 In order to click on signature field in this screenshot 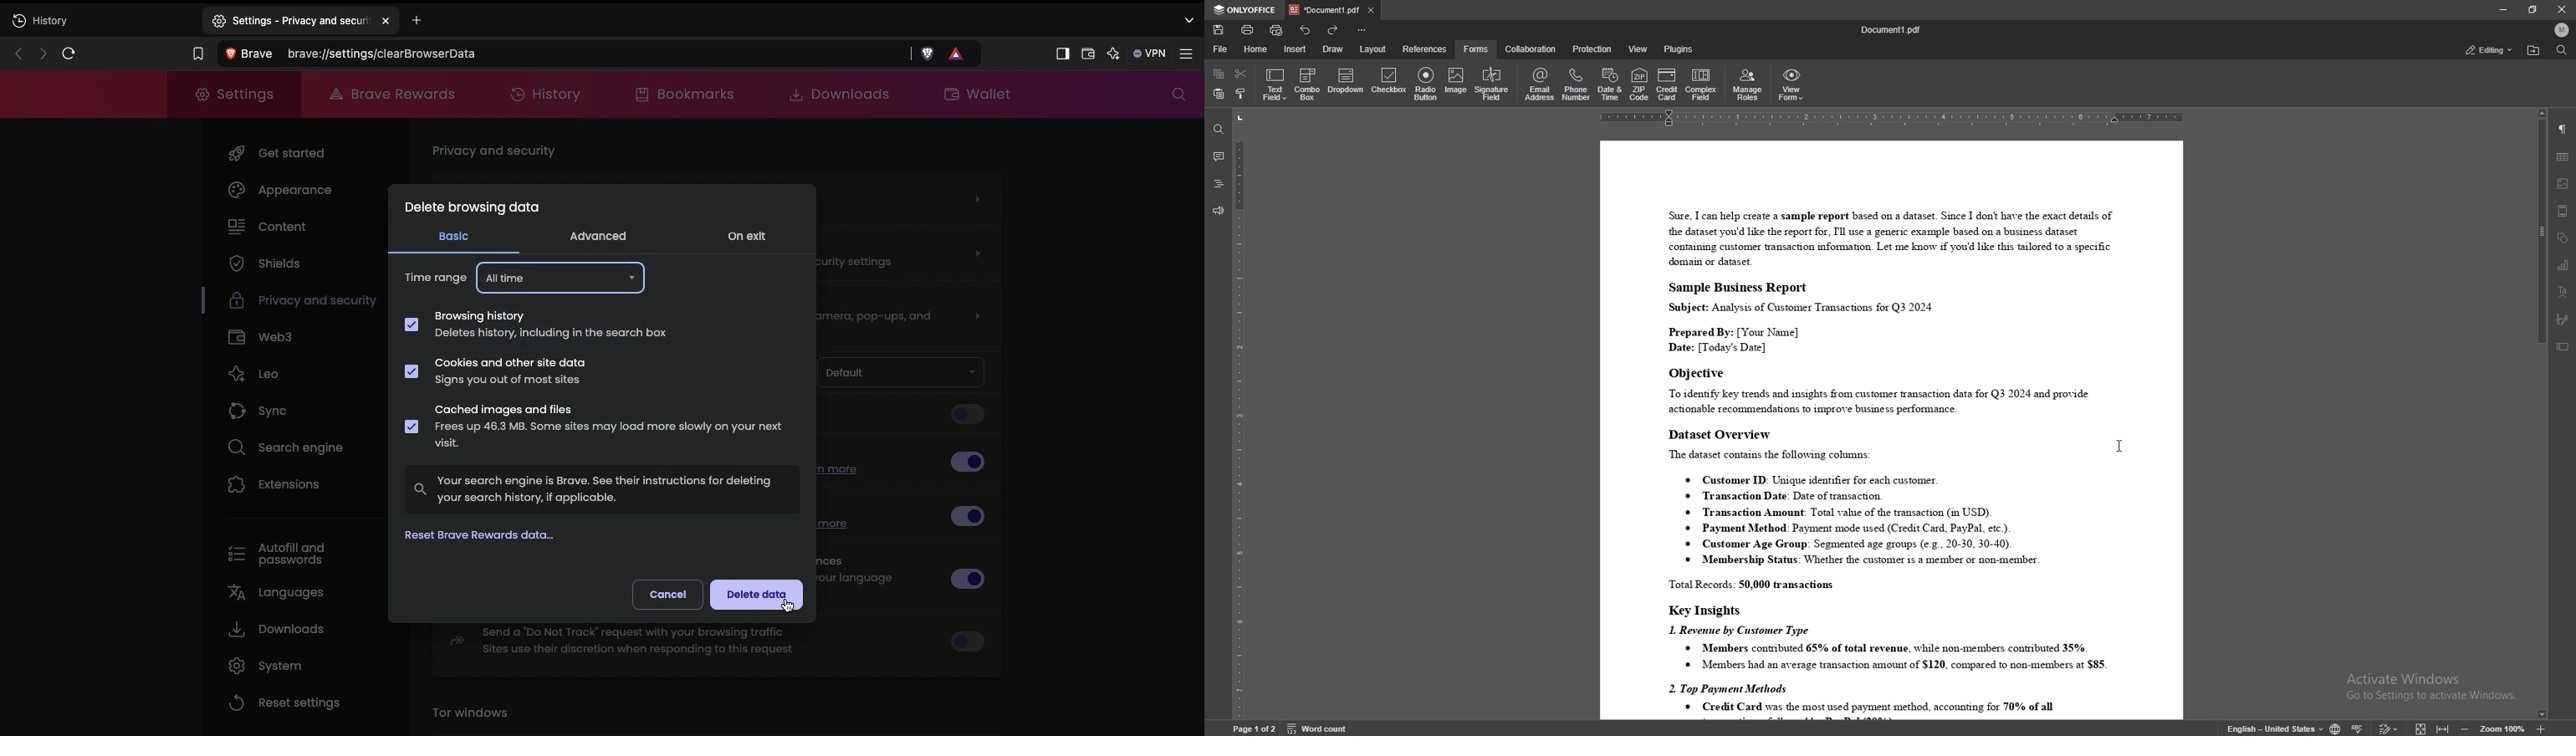, I will do `click(2563, 319)`.